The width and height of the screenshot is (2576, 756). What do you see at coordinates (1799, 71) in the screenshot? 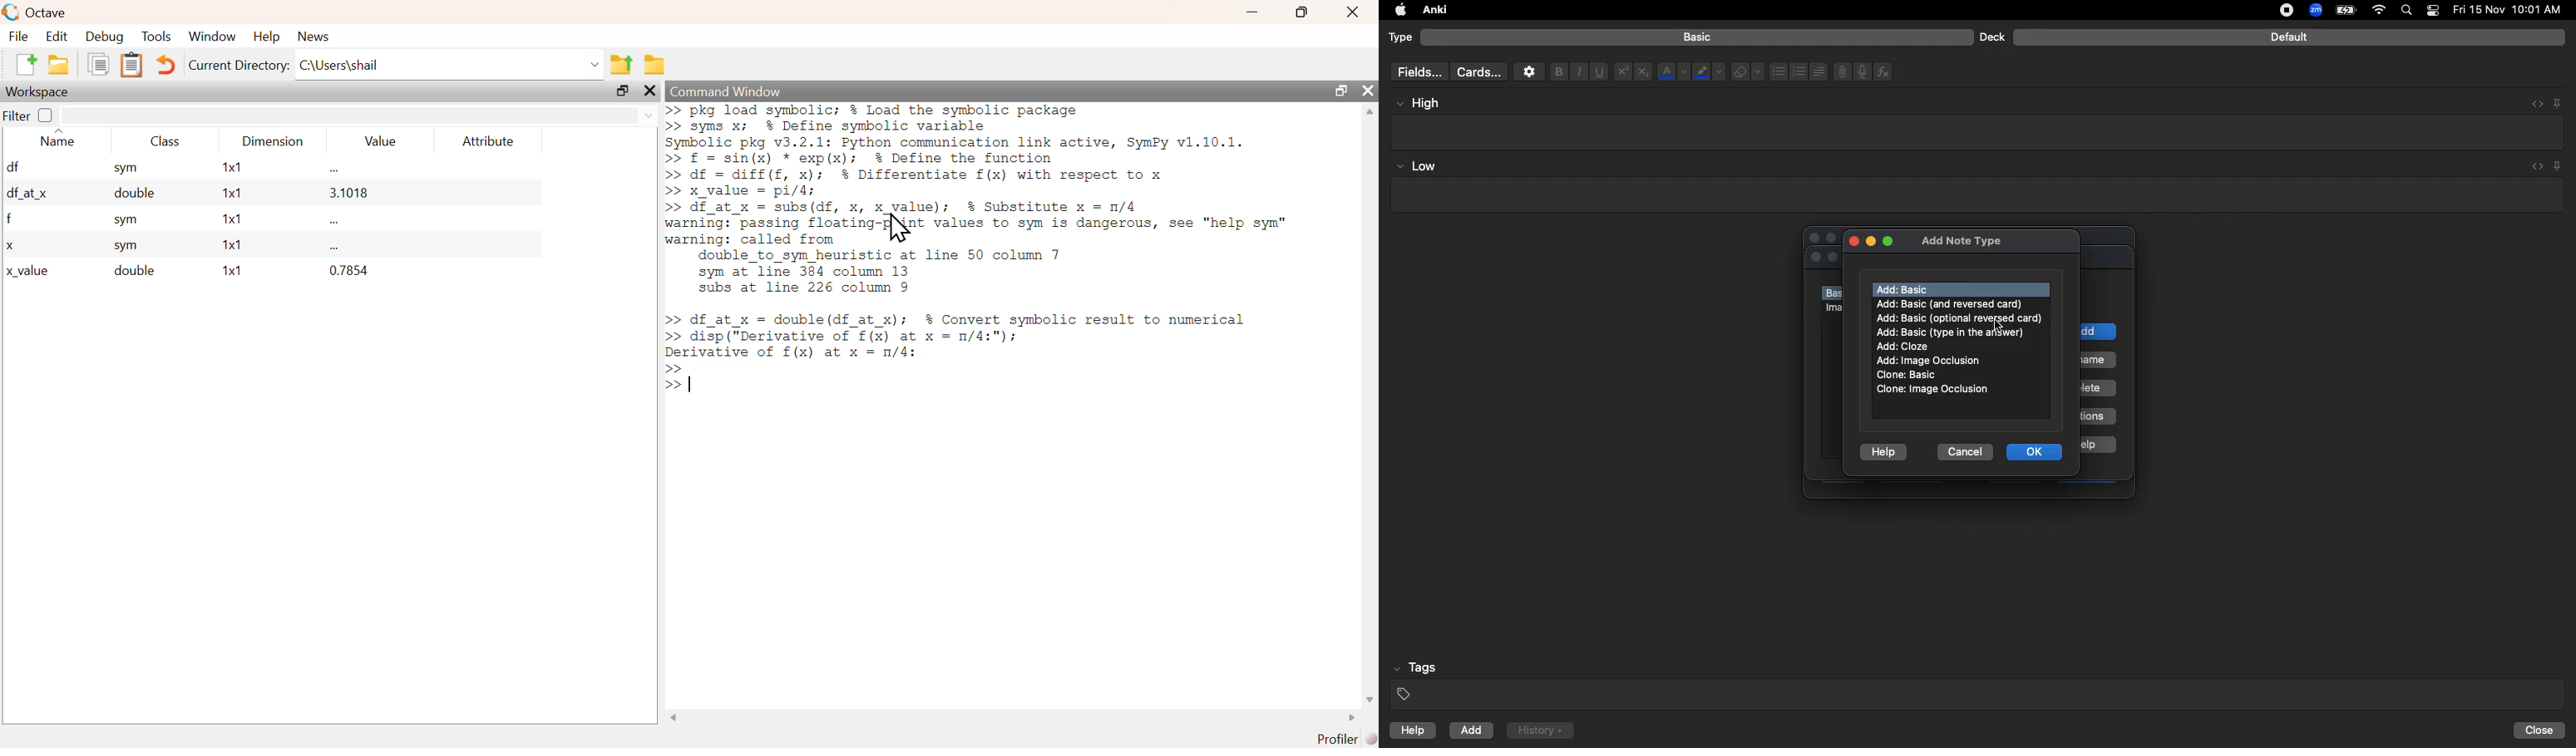
I see `Numbered bullets` at bounding box center [1799, 71].